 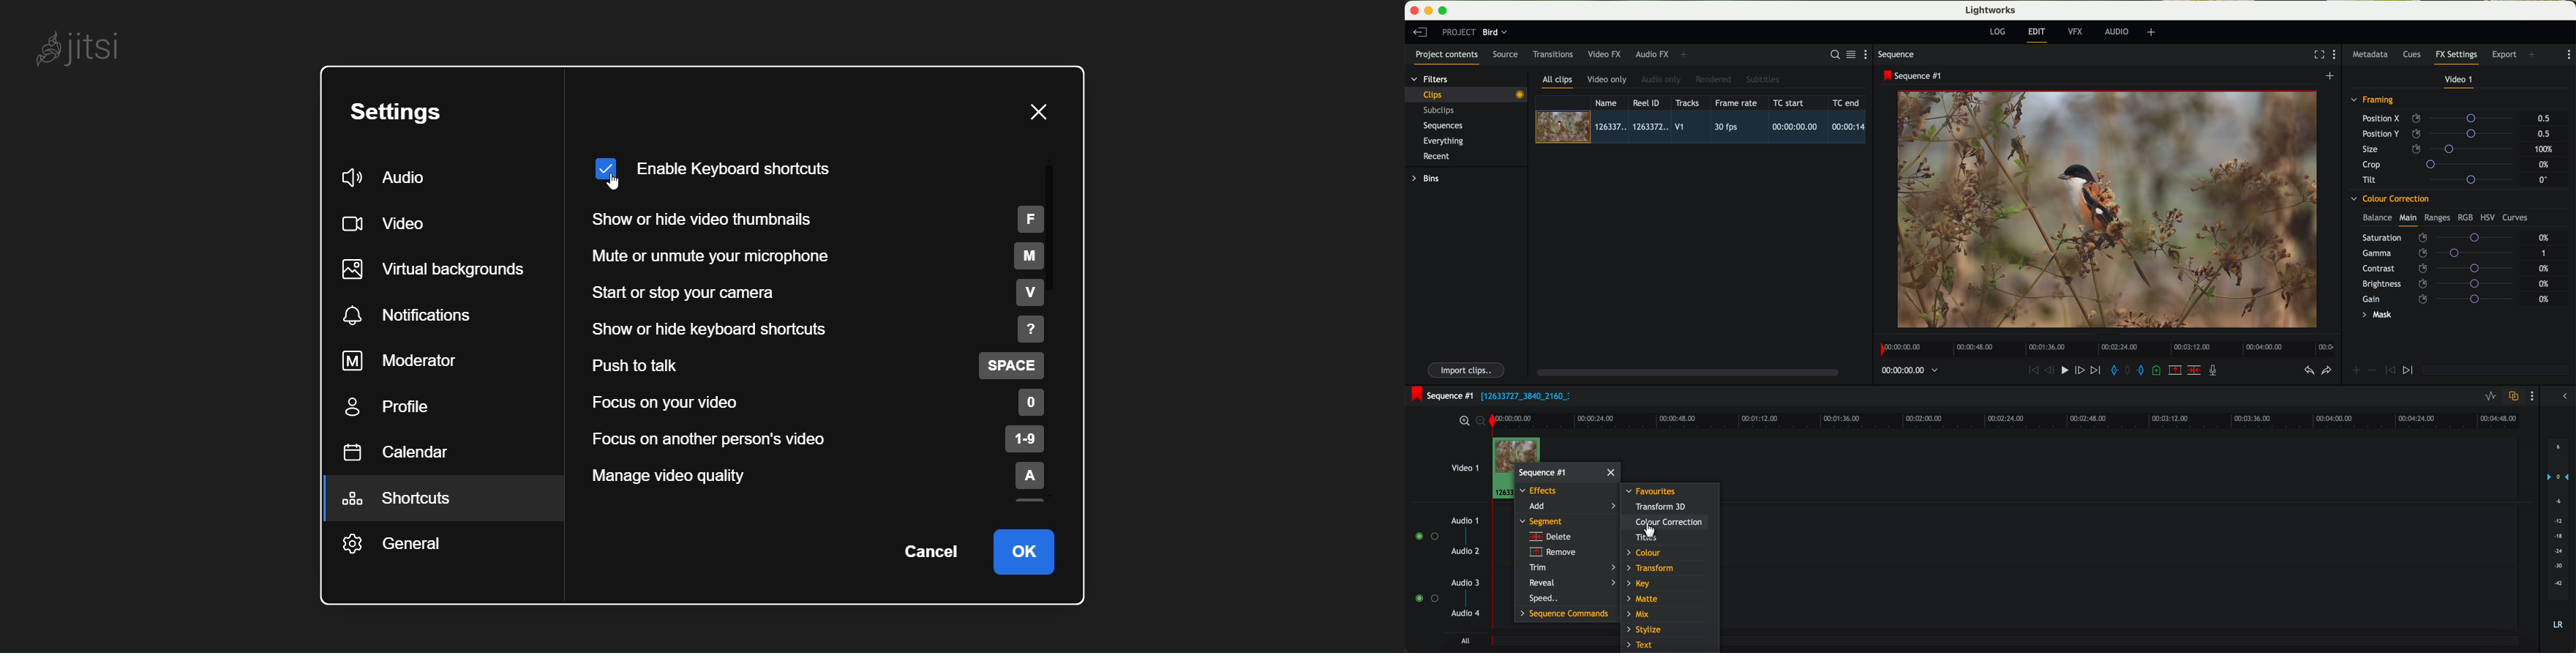 I want to click on video only, so click(x=1607, y=80).